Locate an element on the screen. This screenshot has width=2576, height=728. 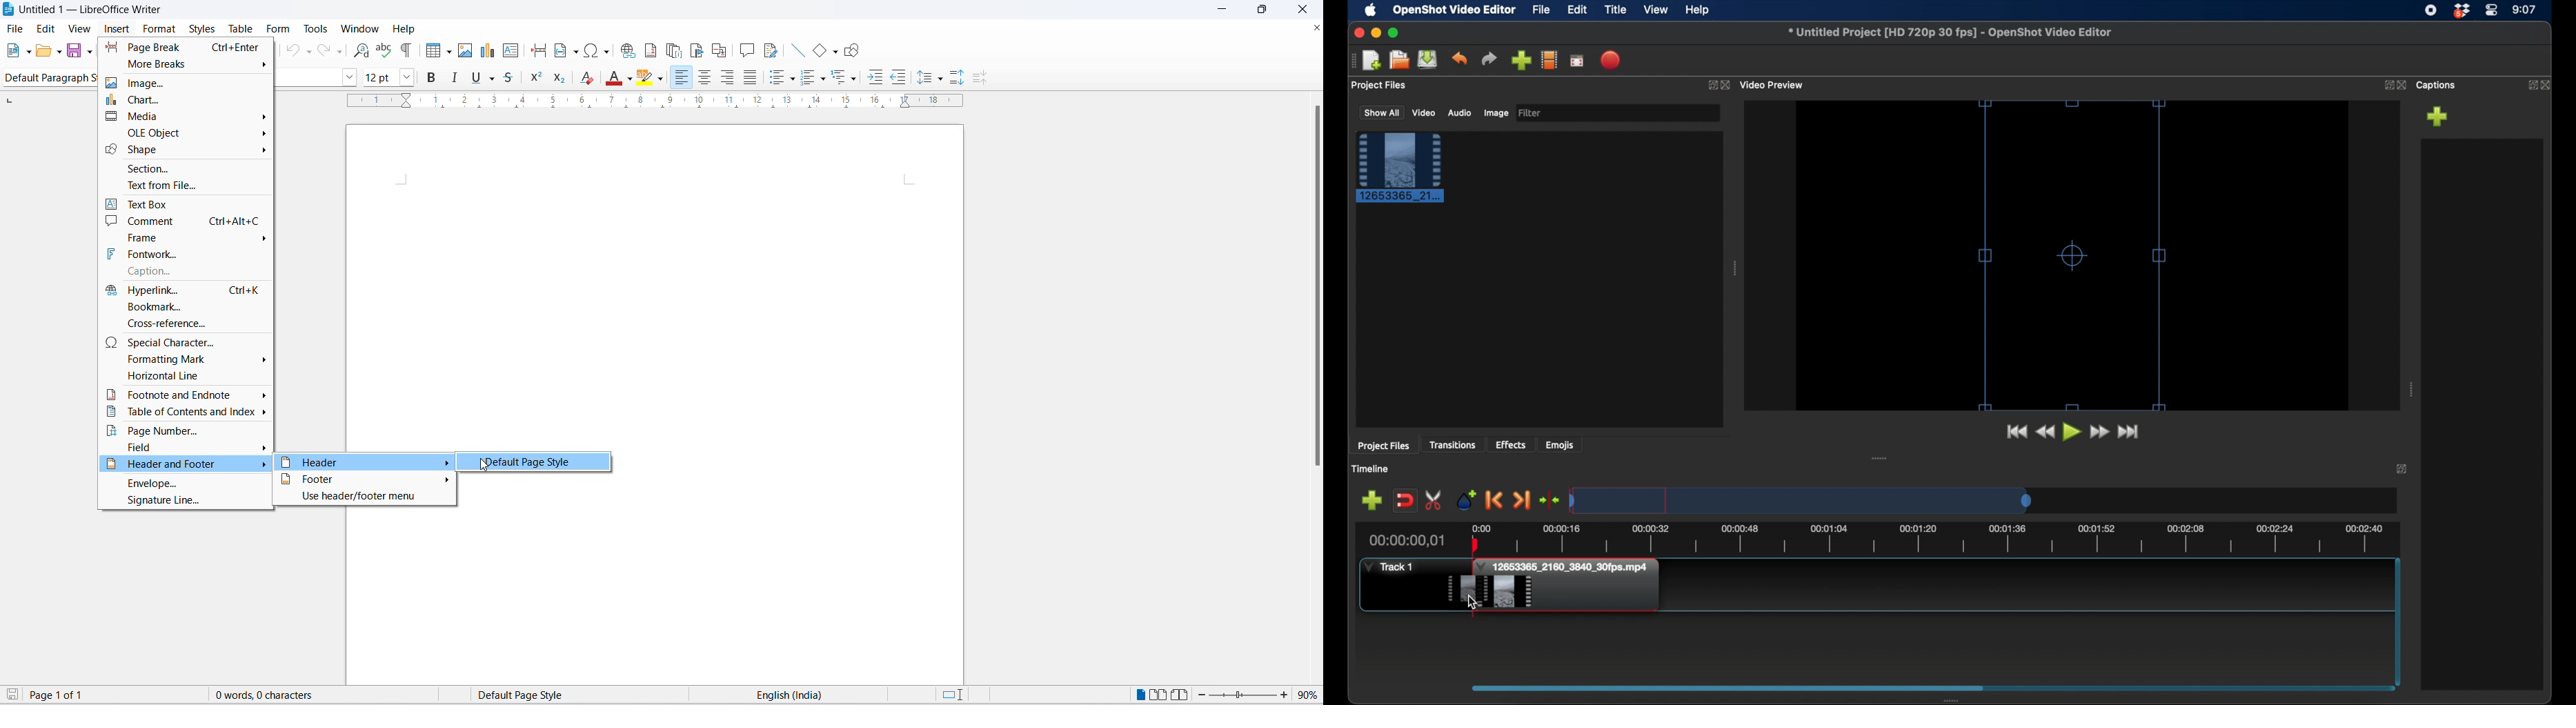
bookmark is located at coordinates (182, 306).